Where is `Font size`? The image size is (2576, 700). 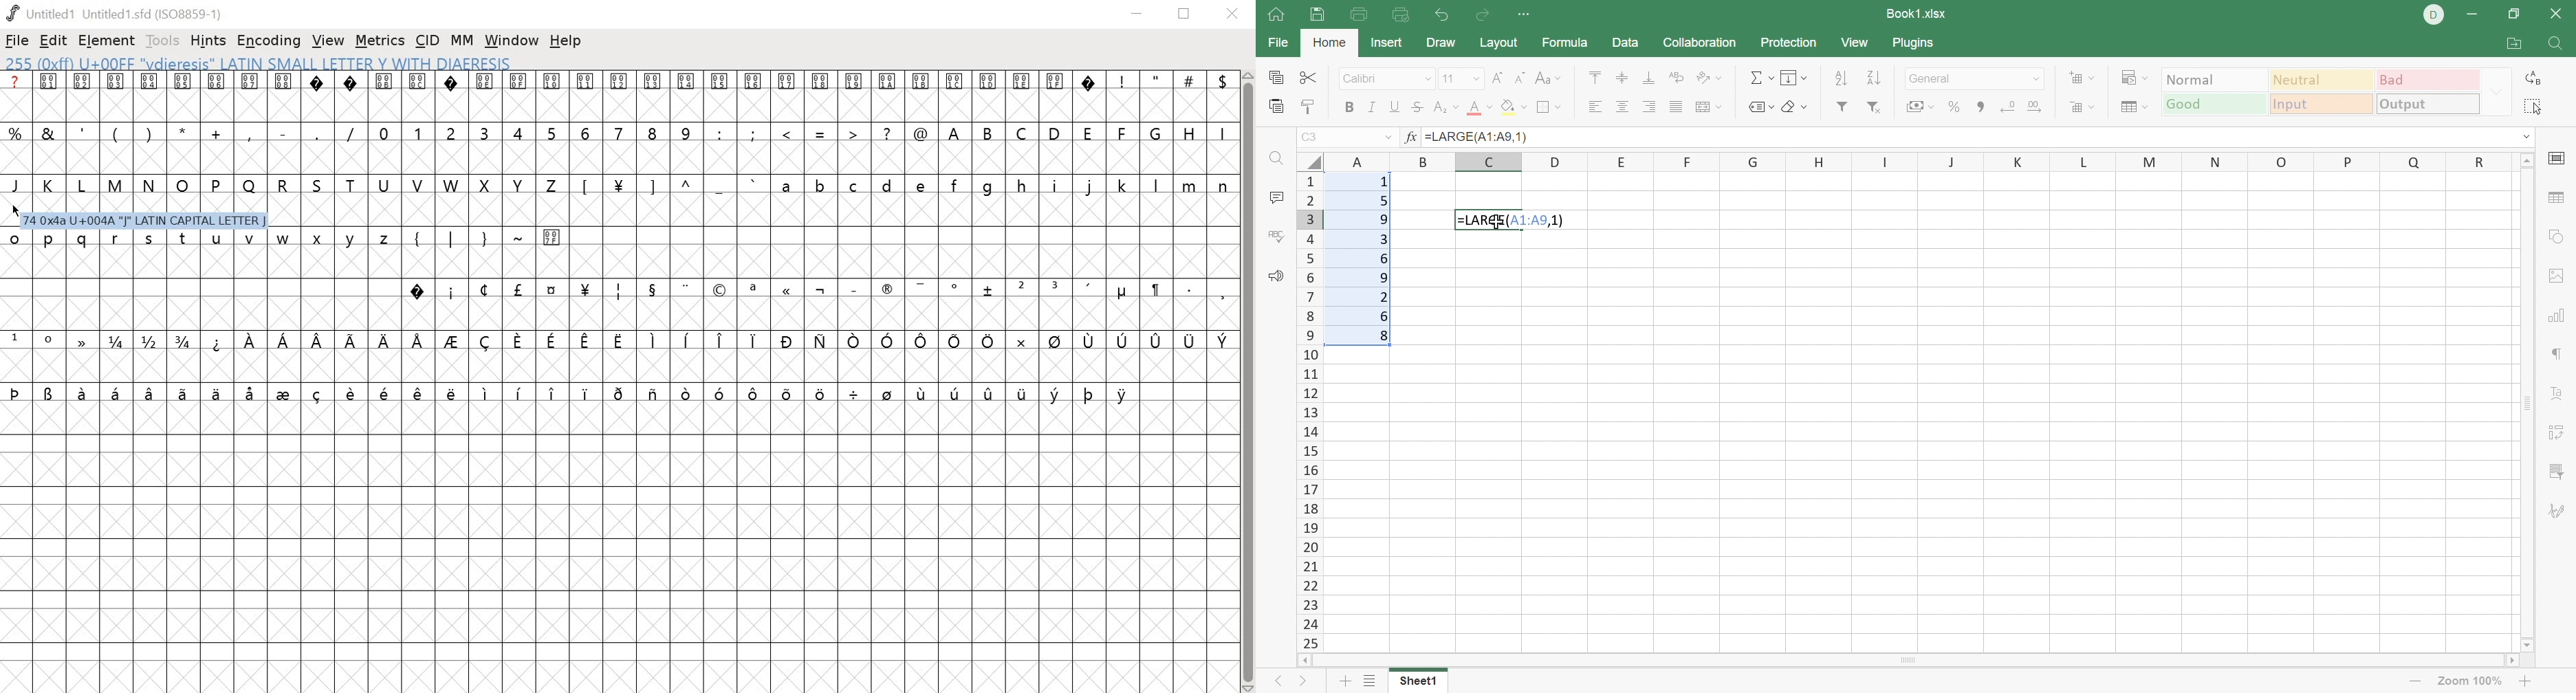
Font size is located at coordinates (1480, 111).